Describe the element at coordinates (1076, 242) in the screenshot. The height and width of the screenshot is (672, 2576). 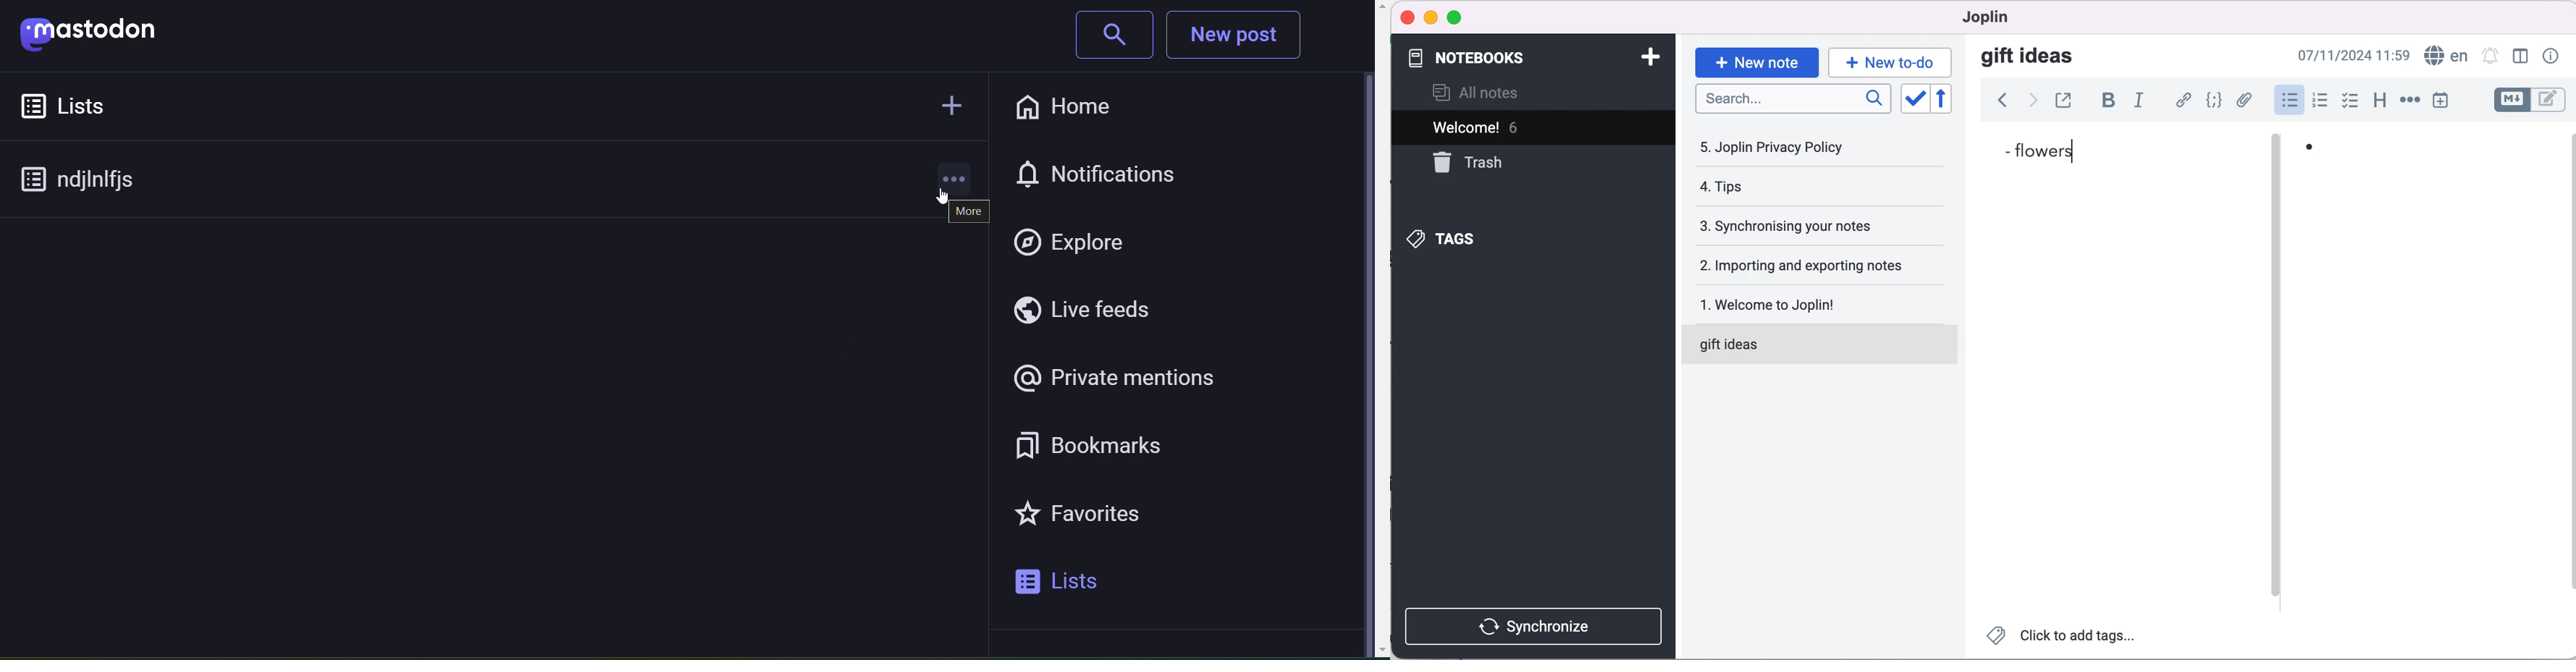
I see `explore` at that location.